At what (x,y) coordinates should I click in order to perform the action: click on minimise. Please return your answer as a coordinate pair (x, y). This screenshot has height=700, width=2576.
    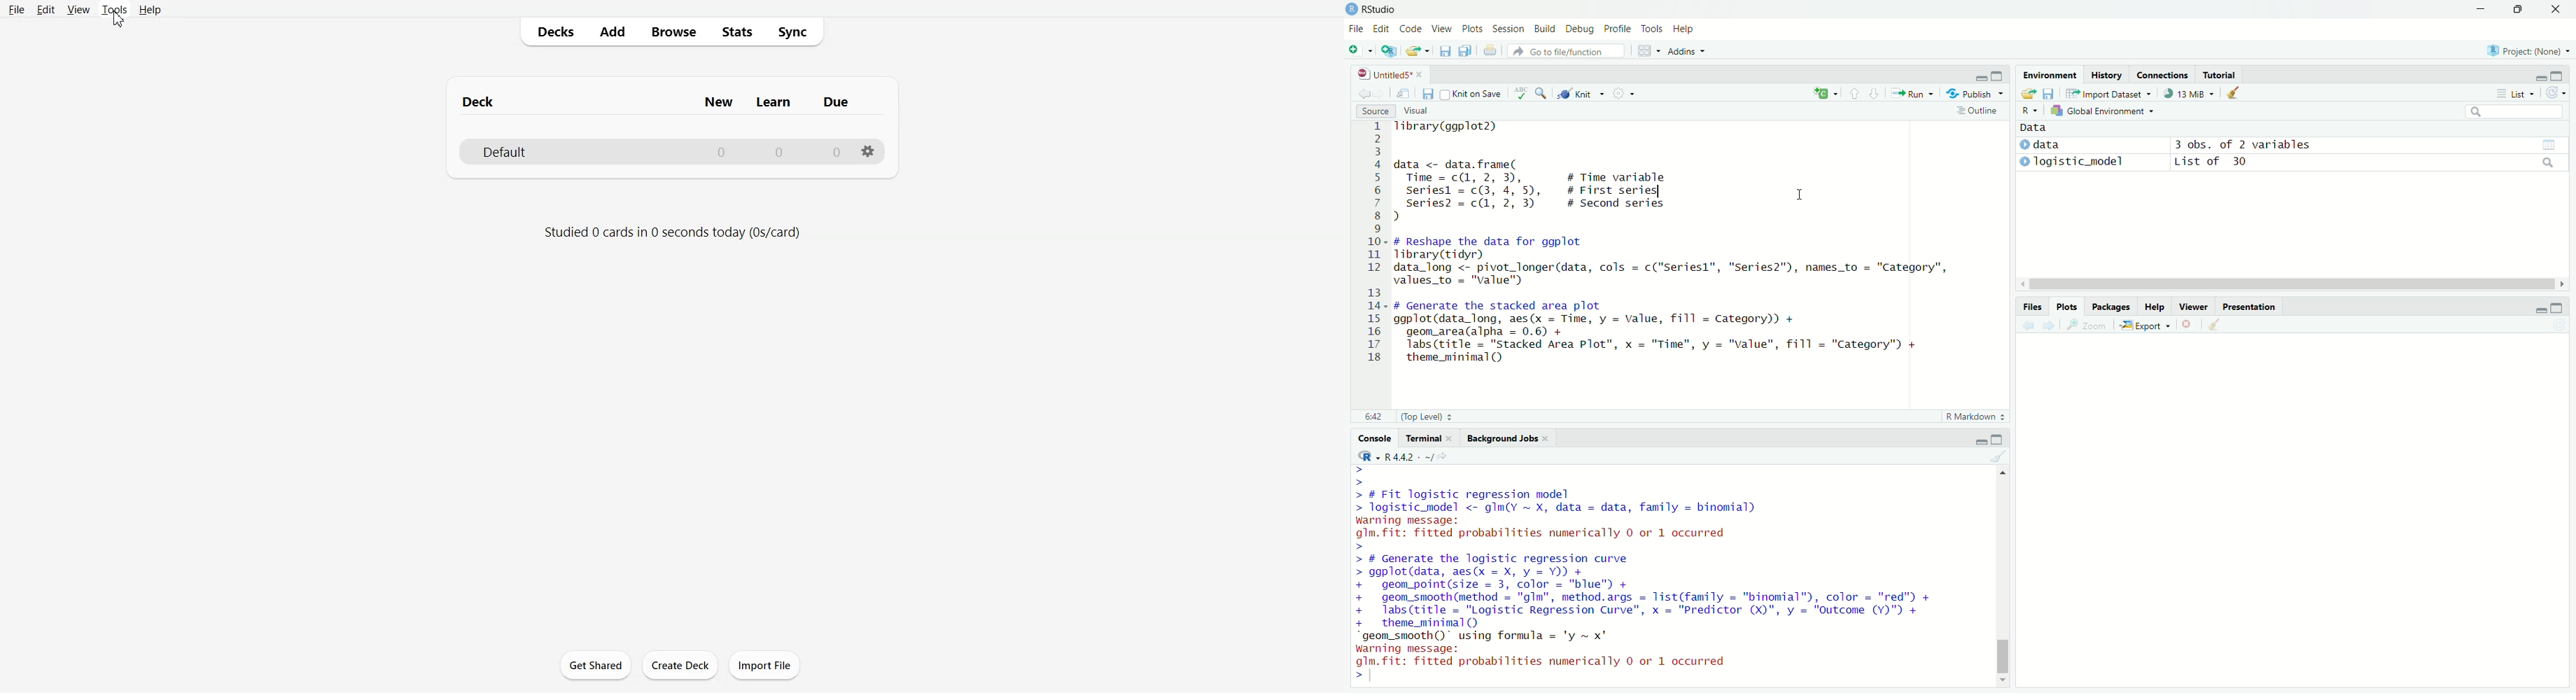
    Looking at the image, I should click on (2478, 9).